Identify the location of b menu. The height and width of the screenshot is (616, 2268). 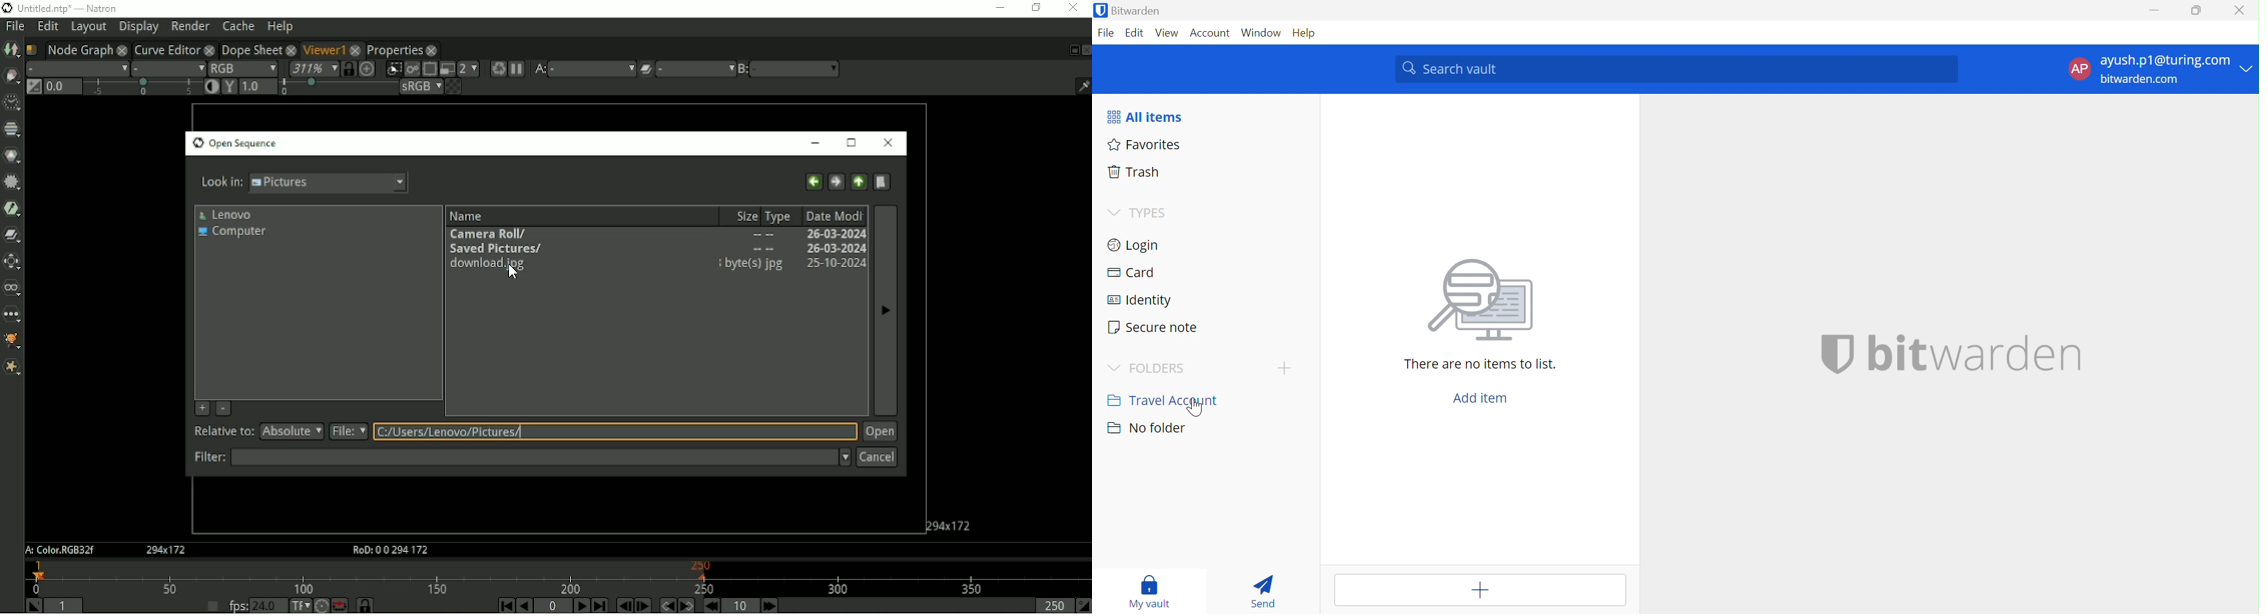
(797, 69).